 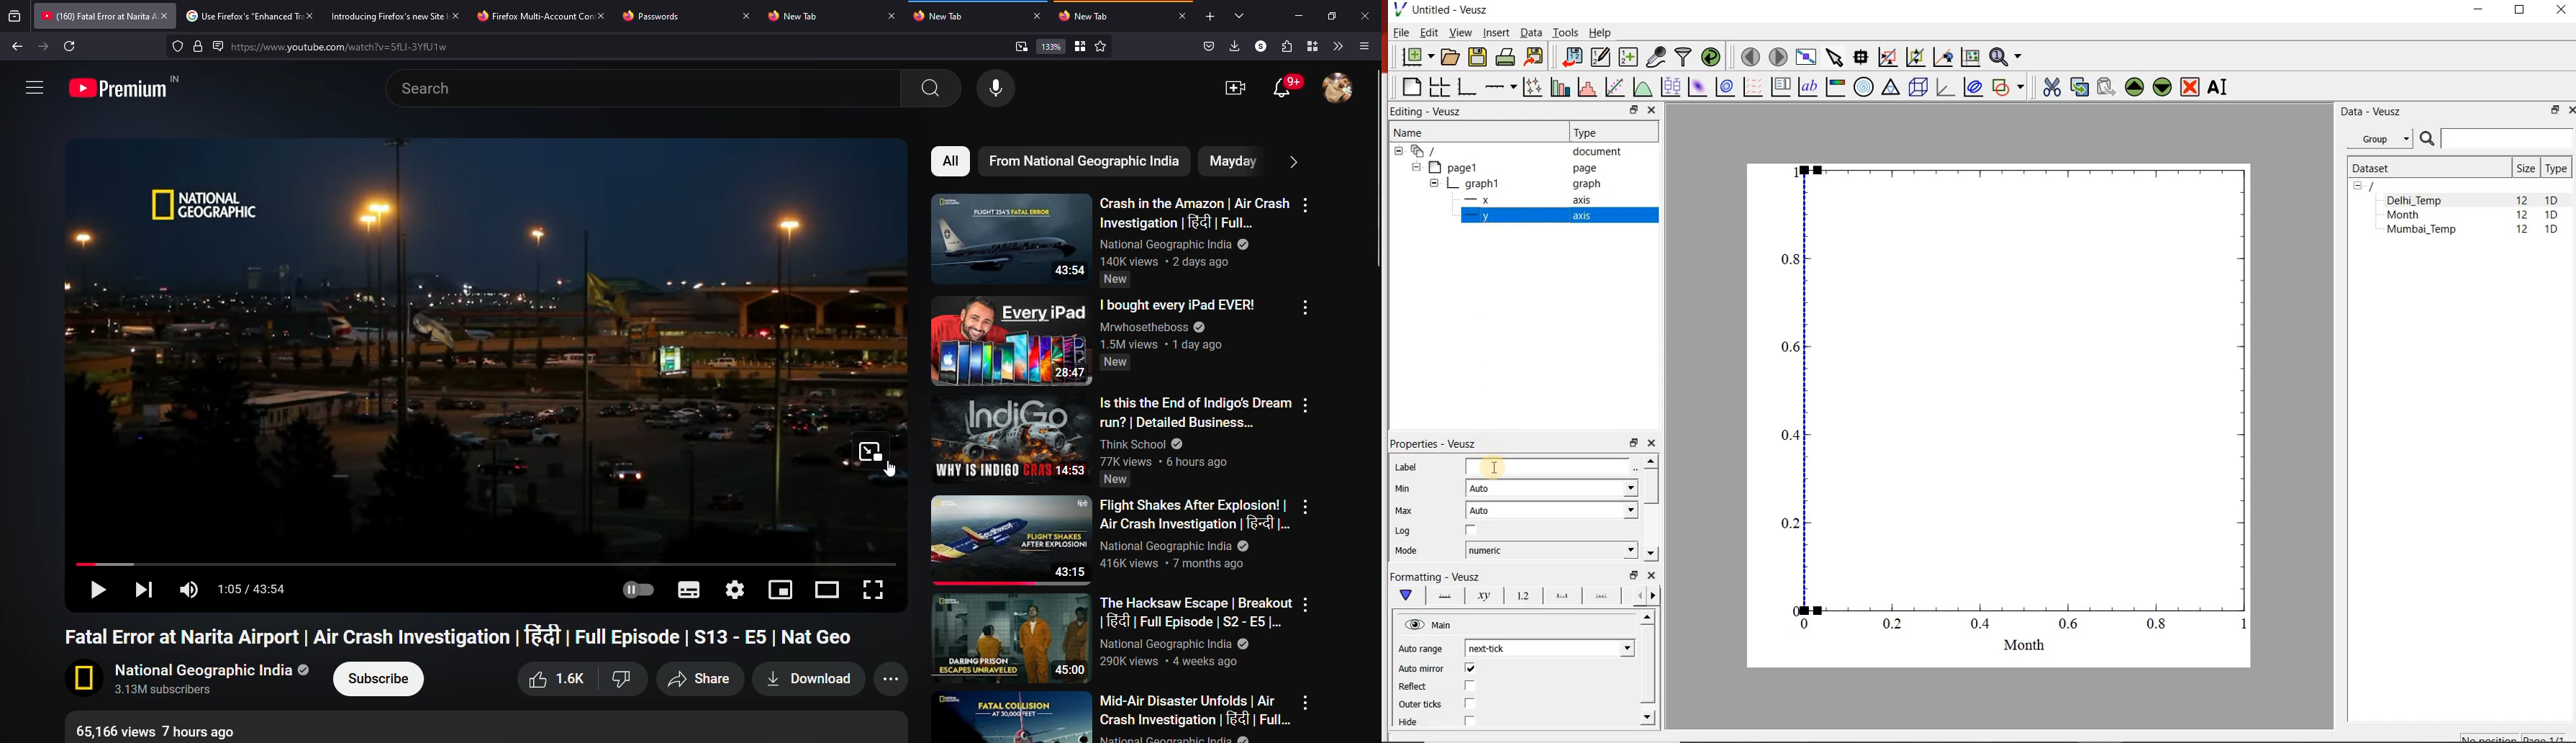 I want to click on Use Firefox tab, so click(x=242, y=17).